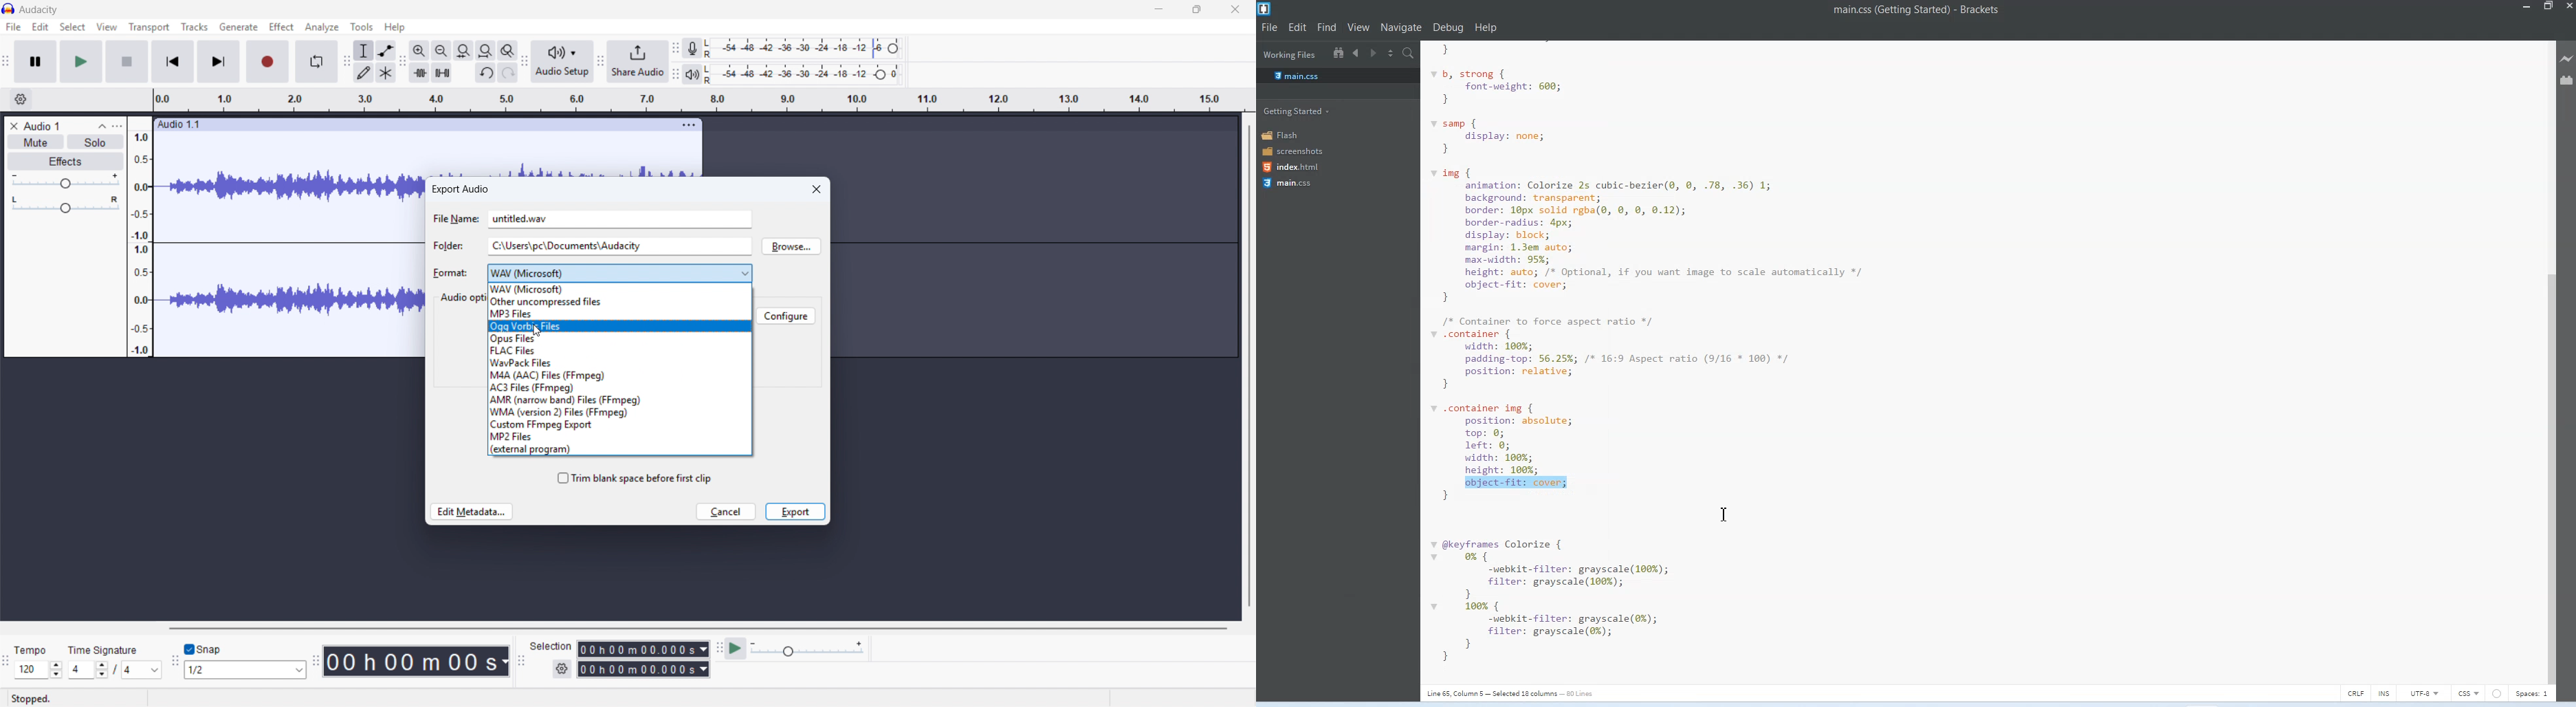  Describe the element at coordinates (2357, 692) in the screenshot. I see `CRLF` at that location.